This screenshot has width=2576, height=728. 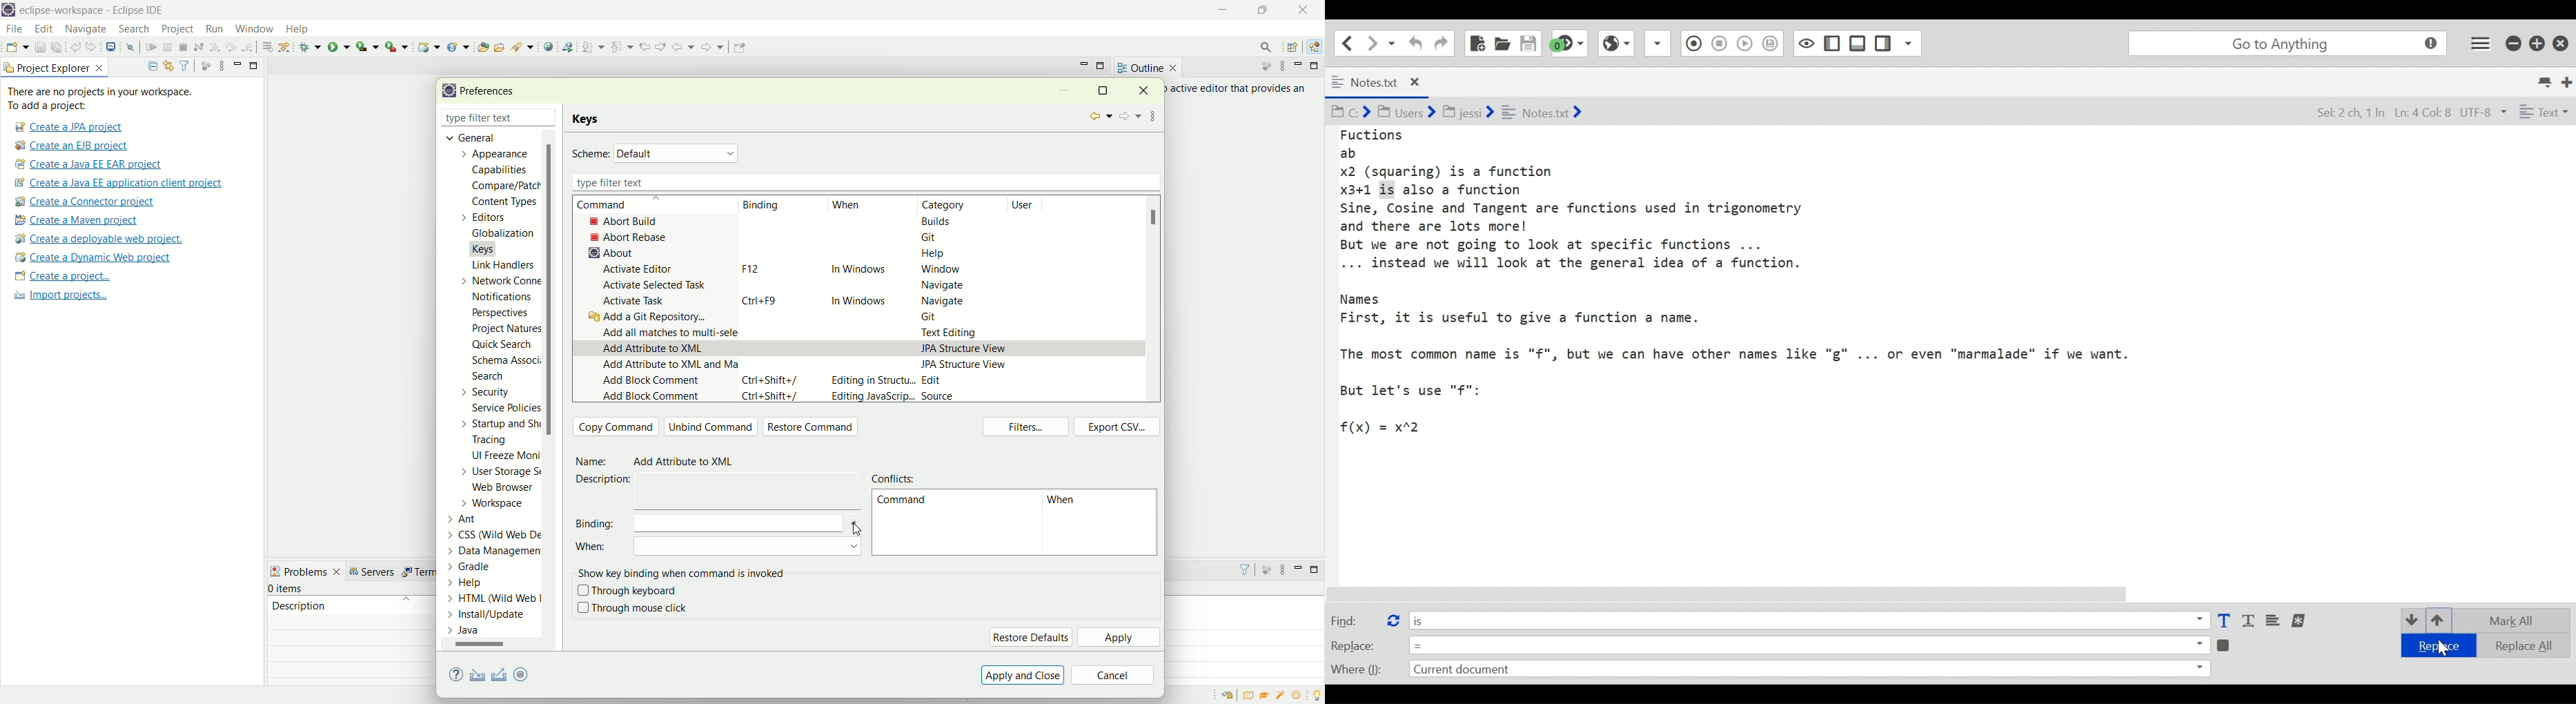 What do you see at coordinates (250, 46) in the screenshot?
I see `step return` at bounding box center [250, 46].